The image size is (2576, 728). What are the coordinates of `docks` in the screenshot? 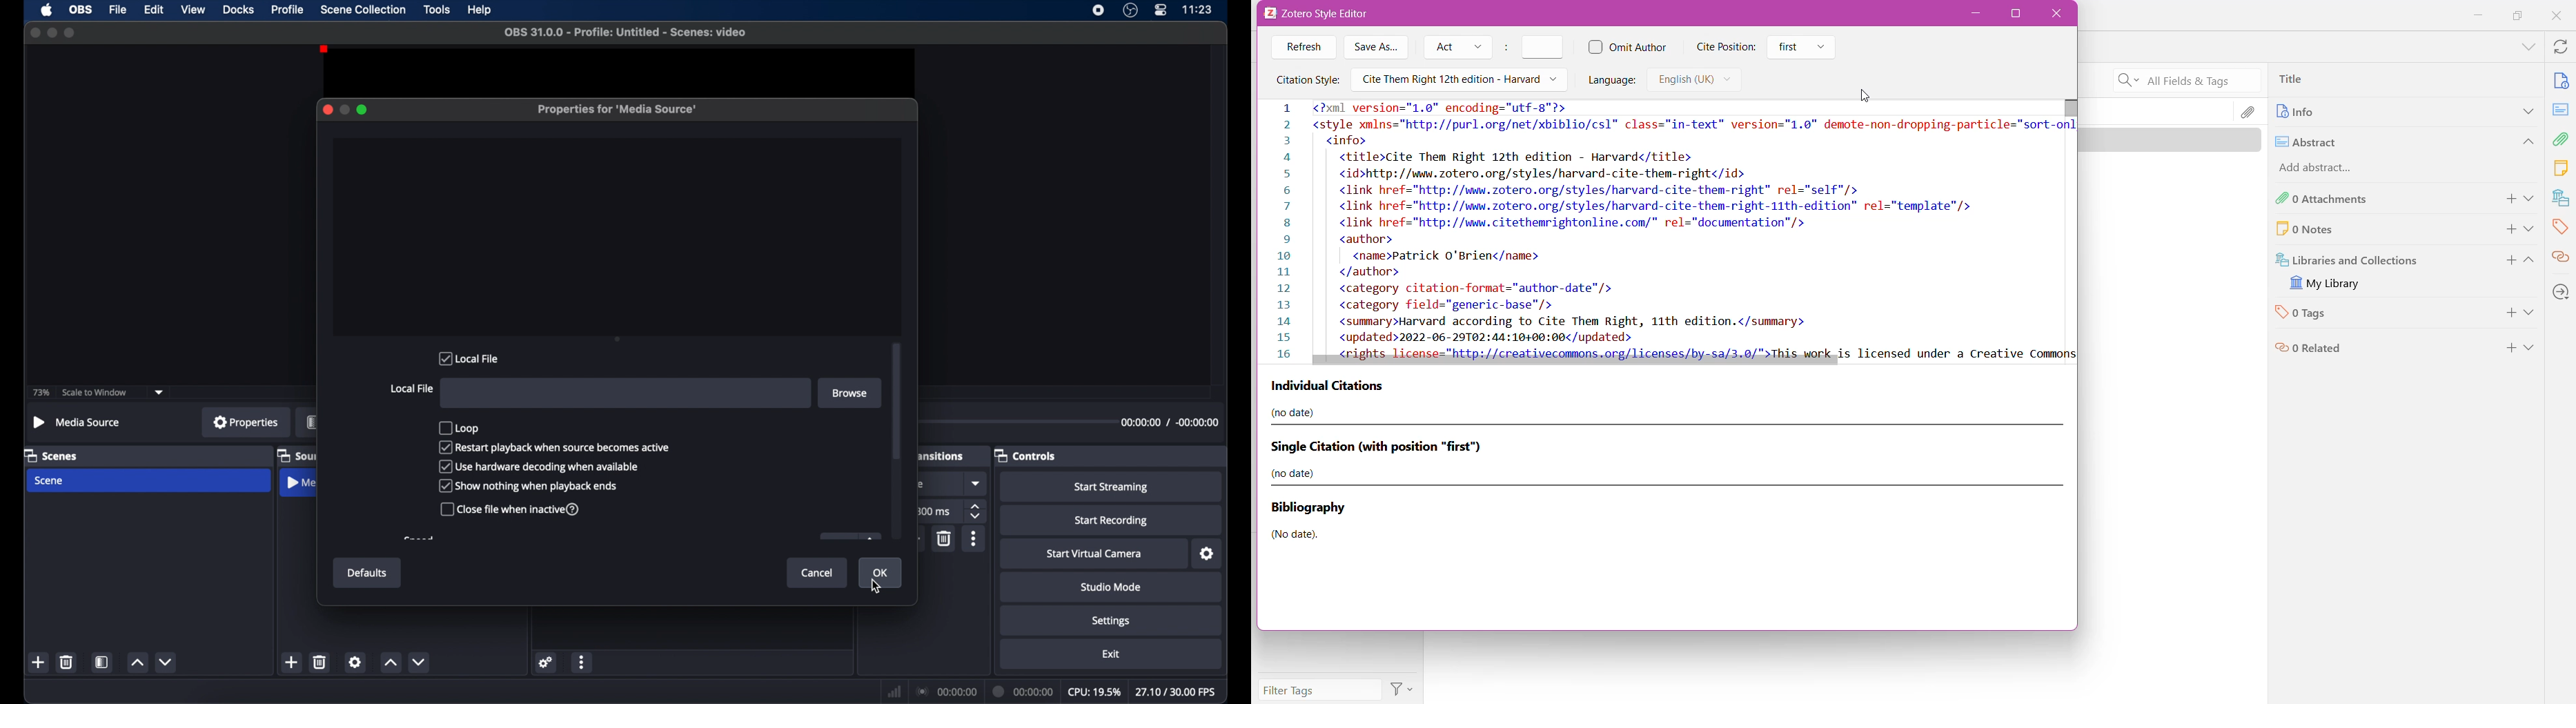 It's located at (238, 10).